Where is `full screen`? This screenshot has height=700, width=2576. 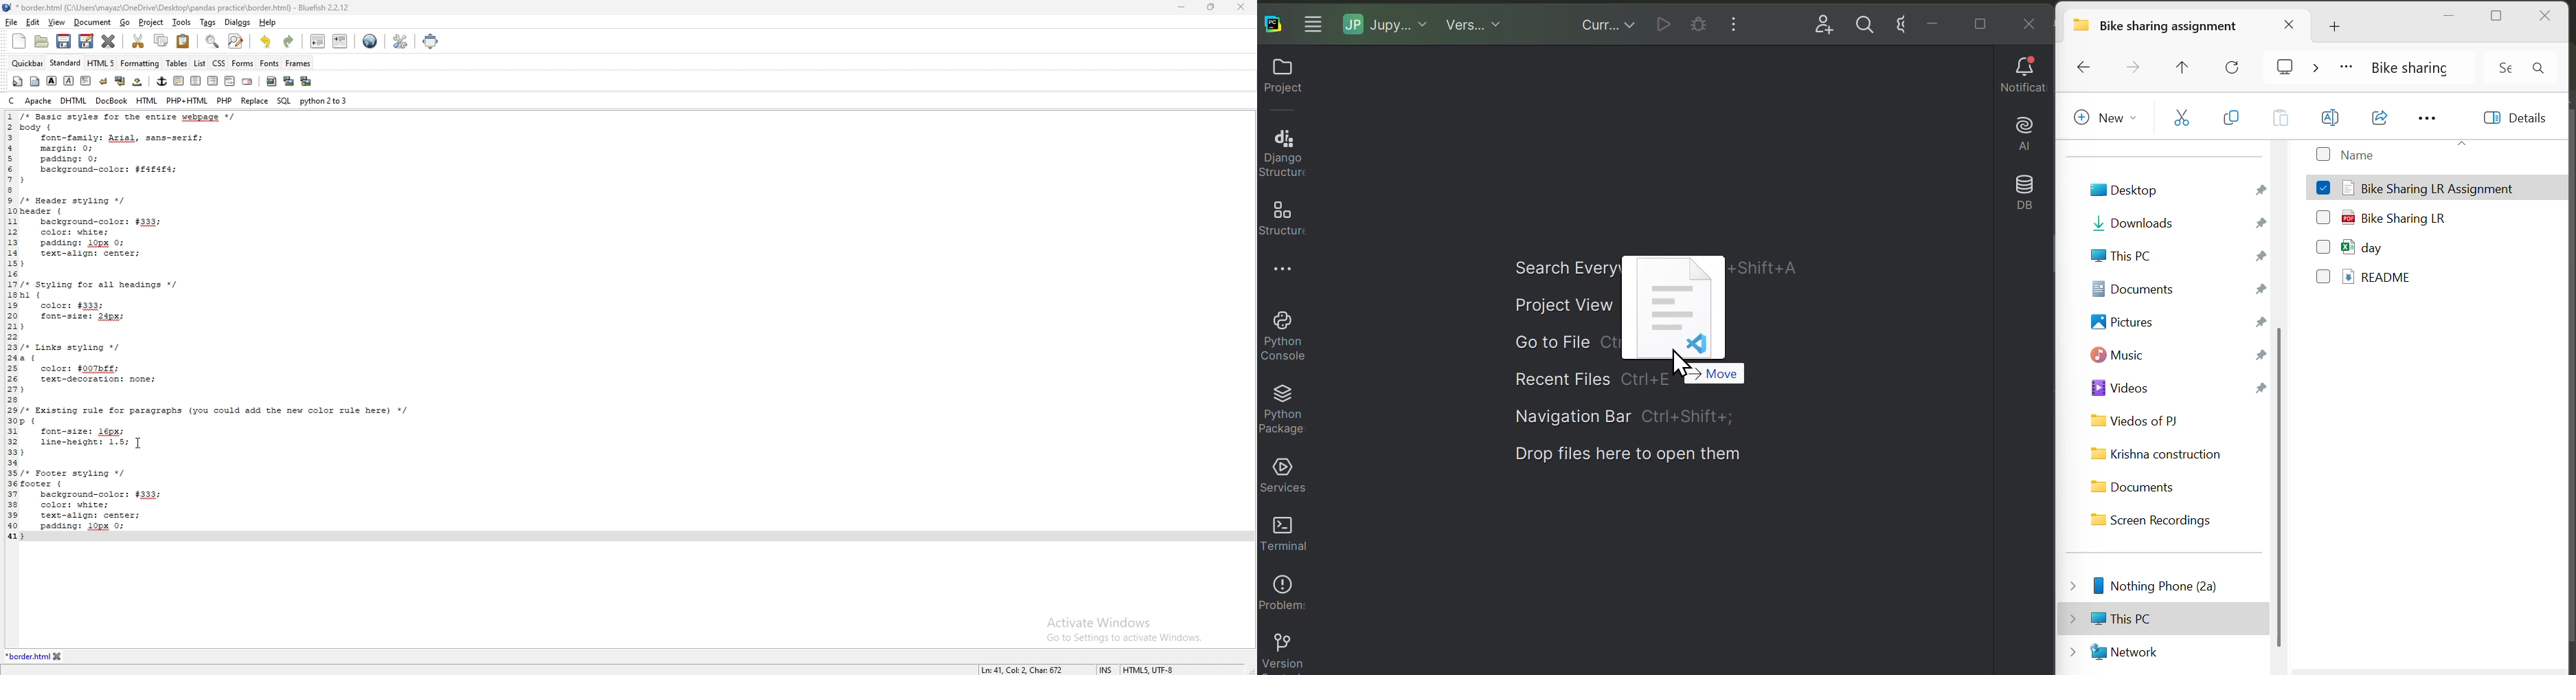 full screen is located at coordinates (430, 41).